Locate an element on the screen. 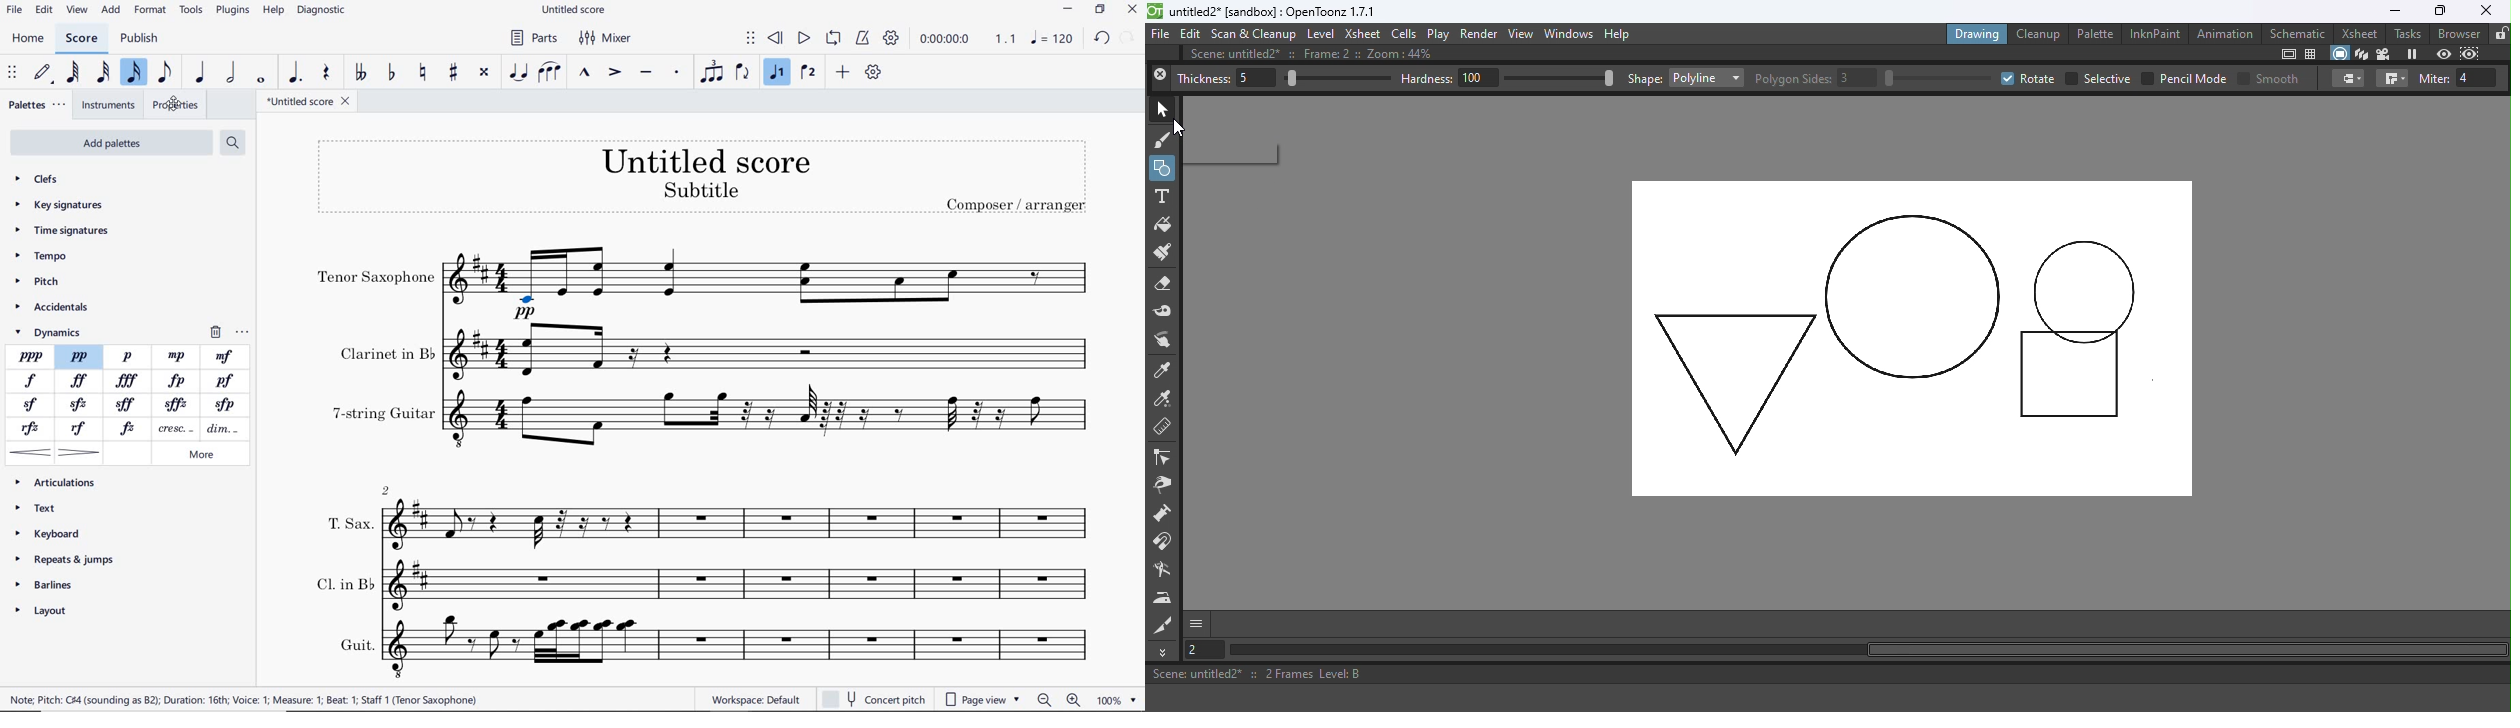  PARTS is located at coordinates (533, 37).